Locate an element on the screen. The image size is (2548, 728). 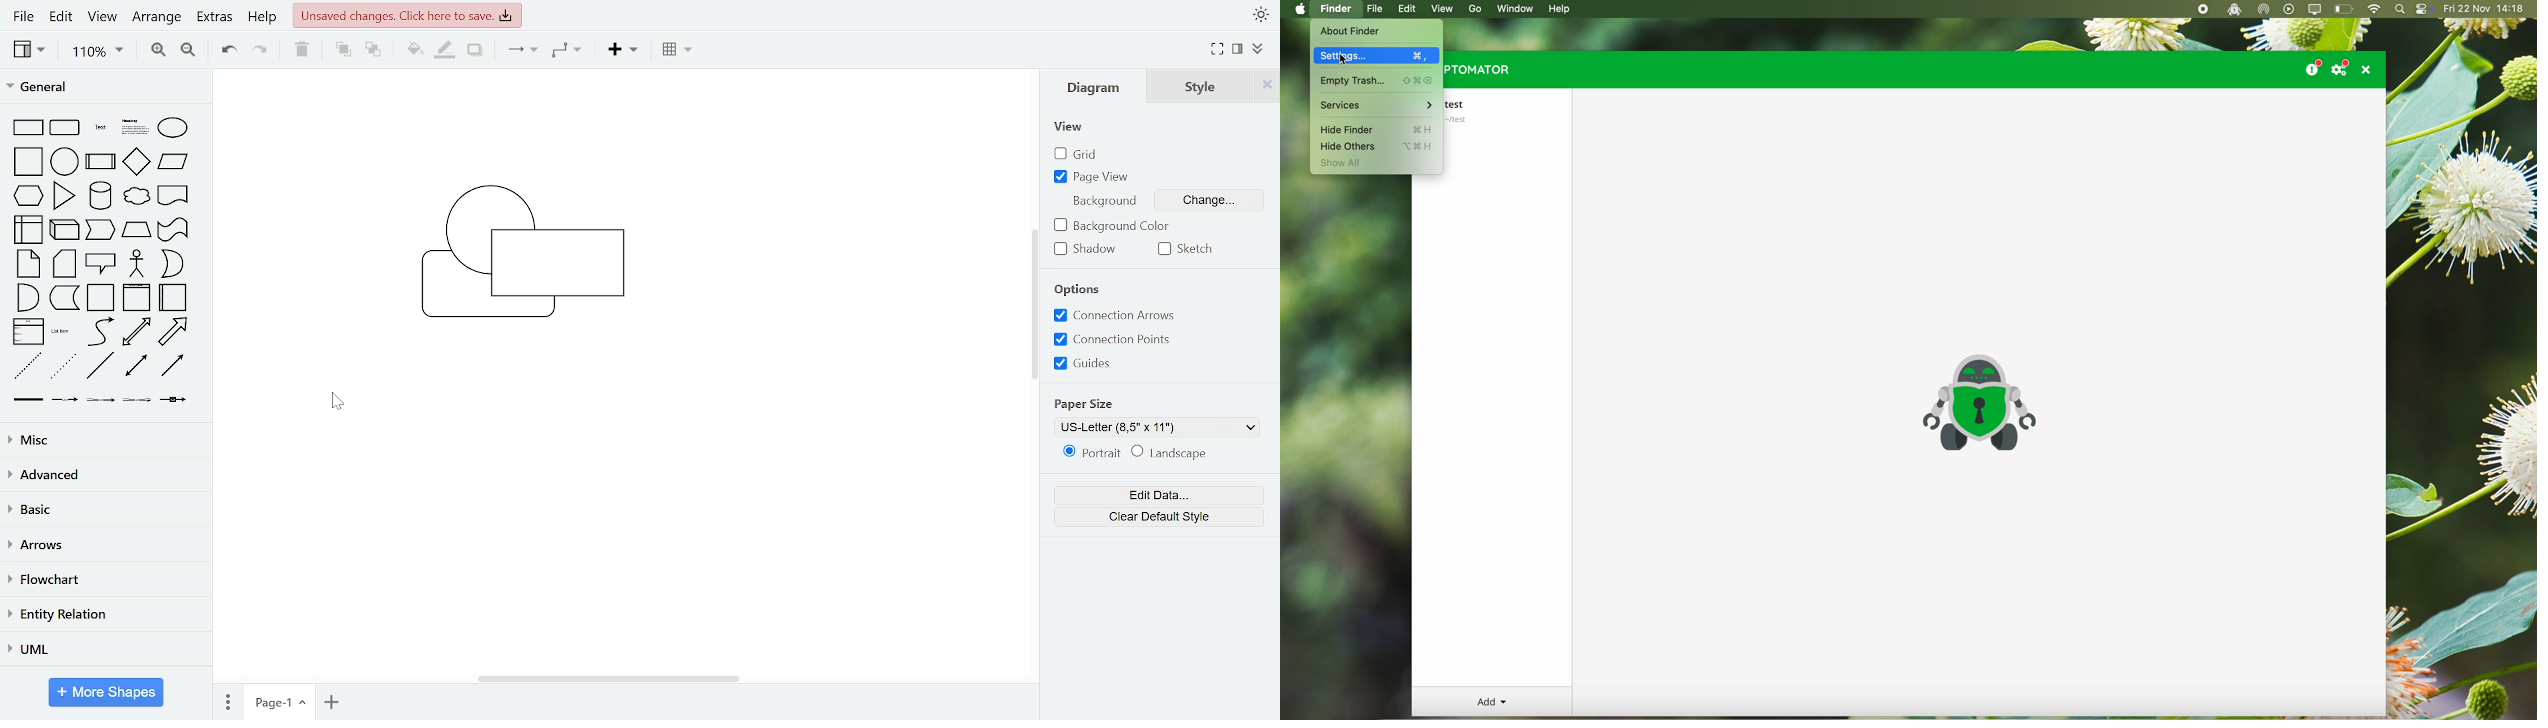
step is located at coordinates (101, 231).